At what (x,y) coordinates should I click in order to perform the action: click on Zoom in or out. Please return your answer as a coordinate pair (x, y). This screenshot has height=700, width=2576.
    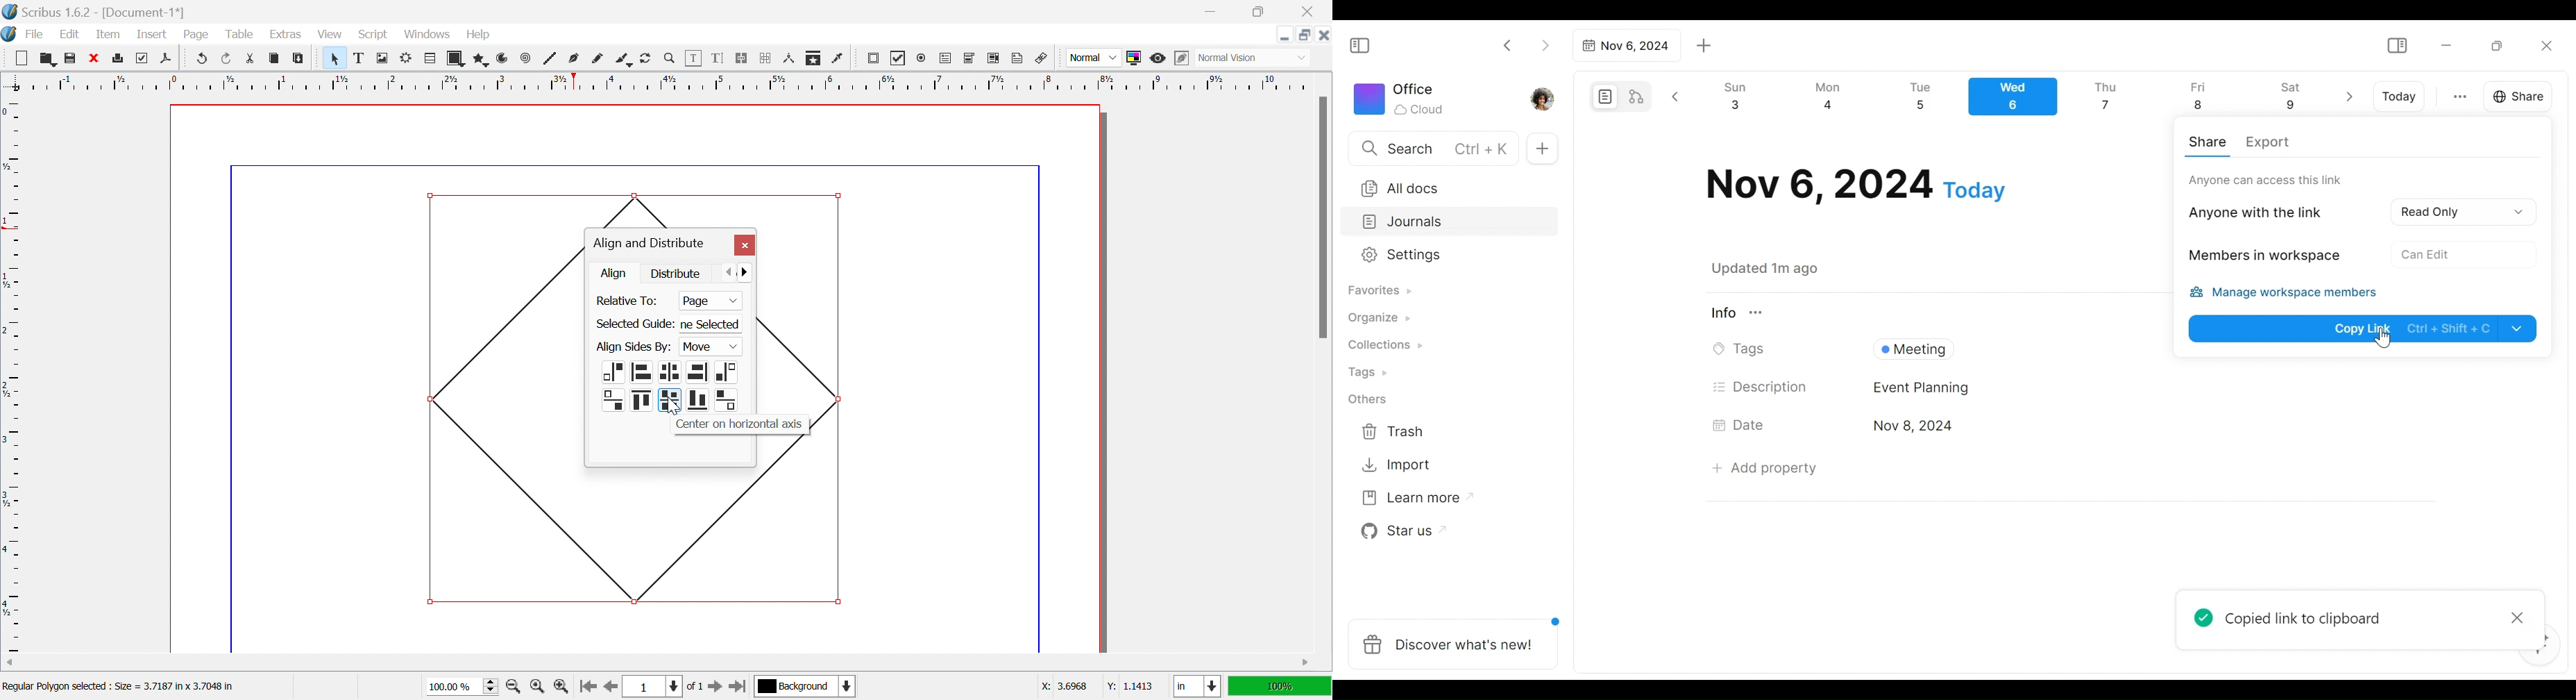
    Looking at the image, I should click on (670, 57).